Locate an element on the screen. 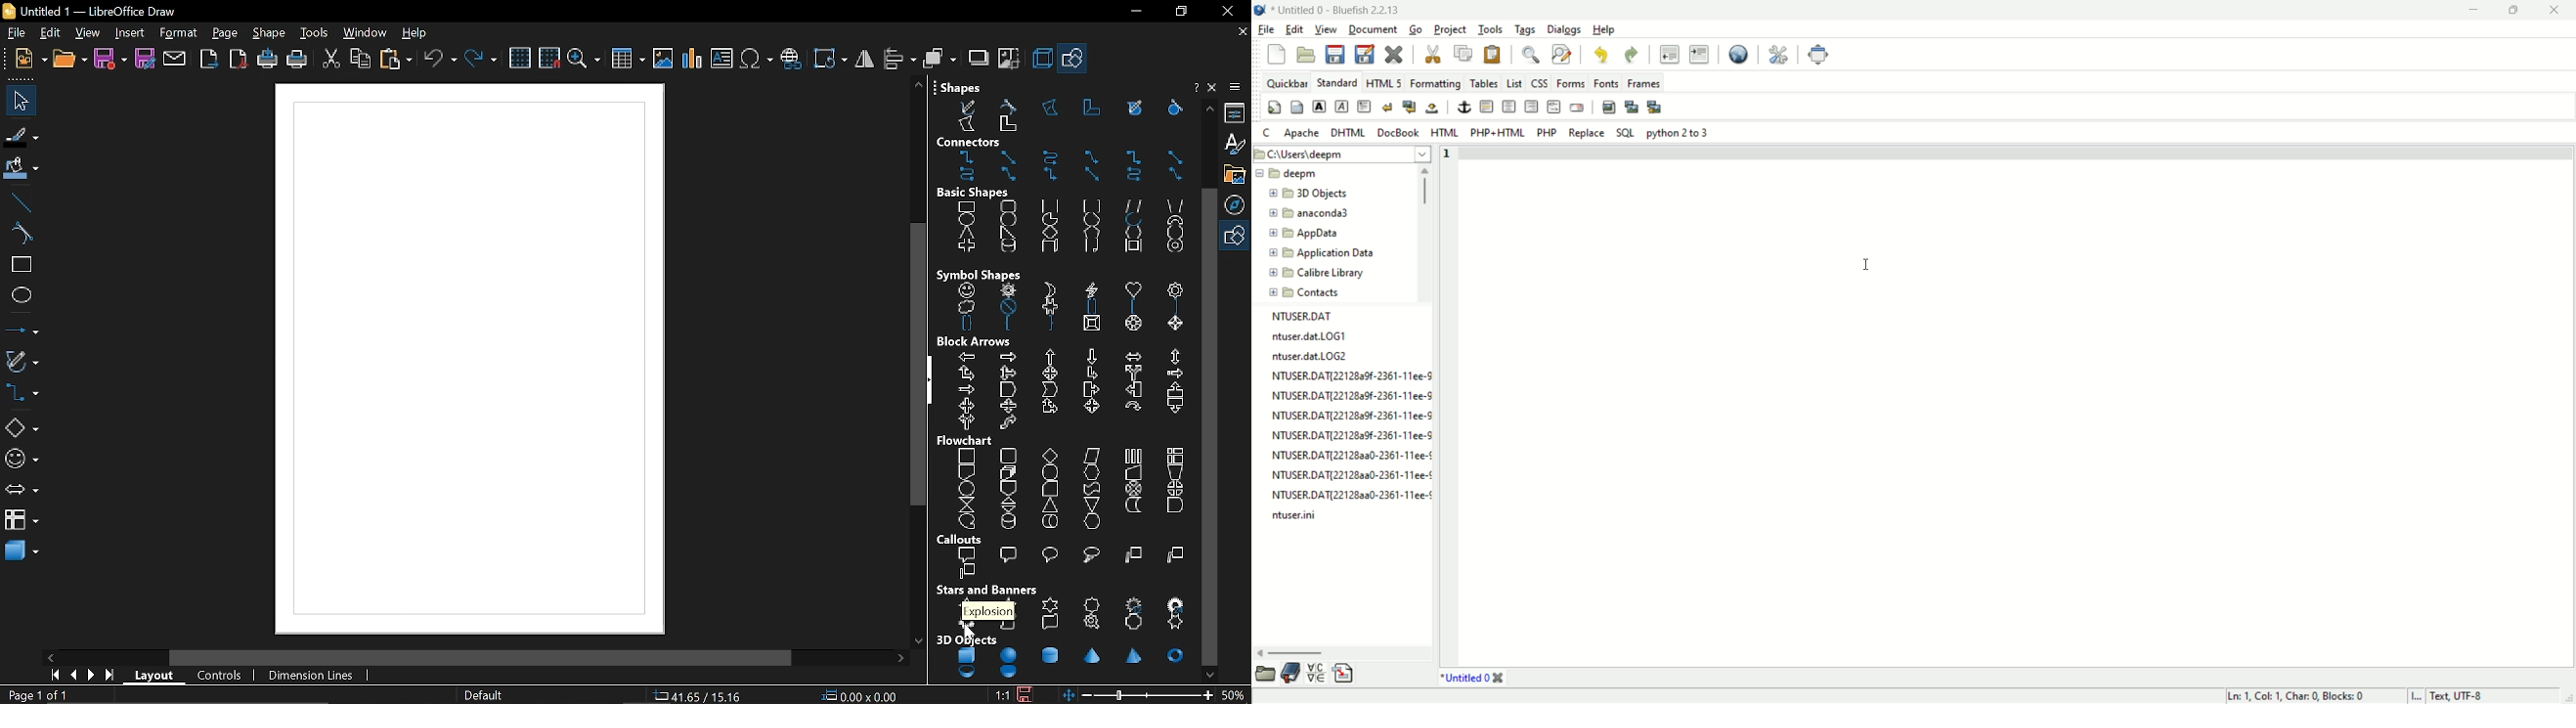 This screenshot has height=728, width=2576. star and boxes is located at coordinates (1064, 607).